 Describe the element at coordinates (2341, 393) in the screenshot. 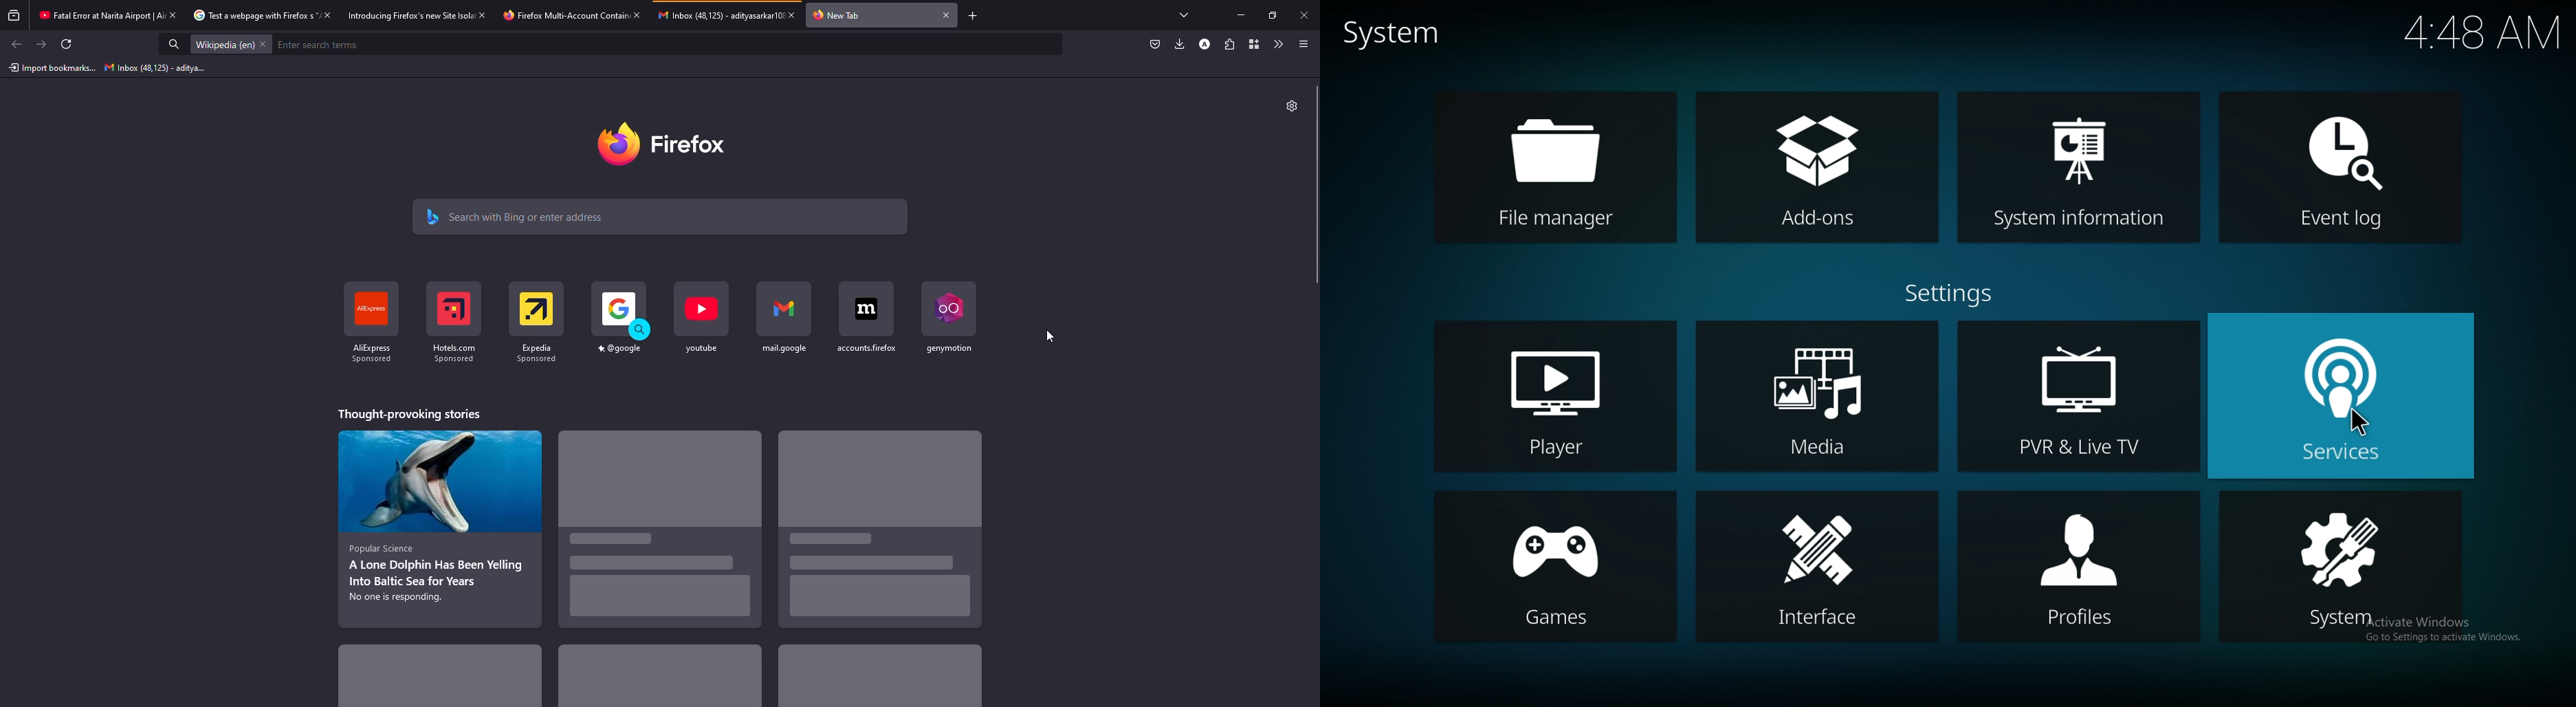

I see `services` at that location.